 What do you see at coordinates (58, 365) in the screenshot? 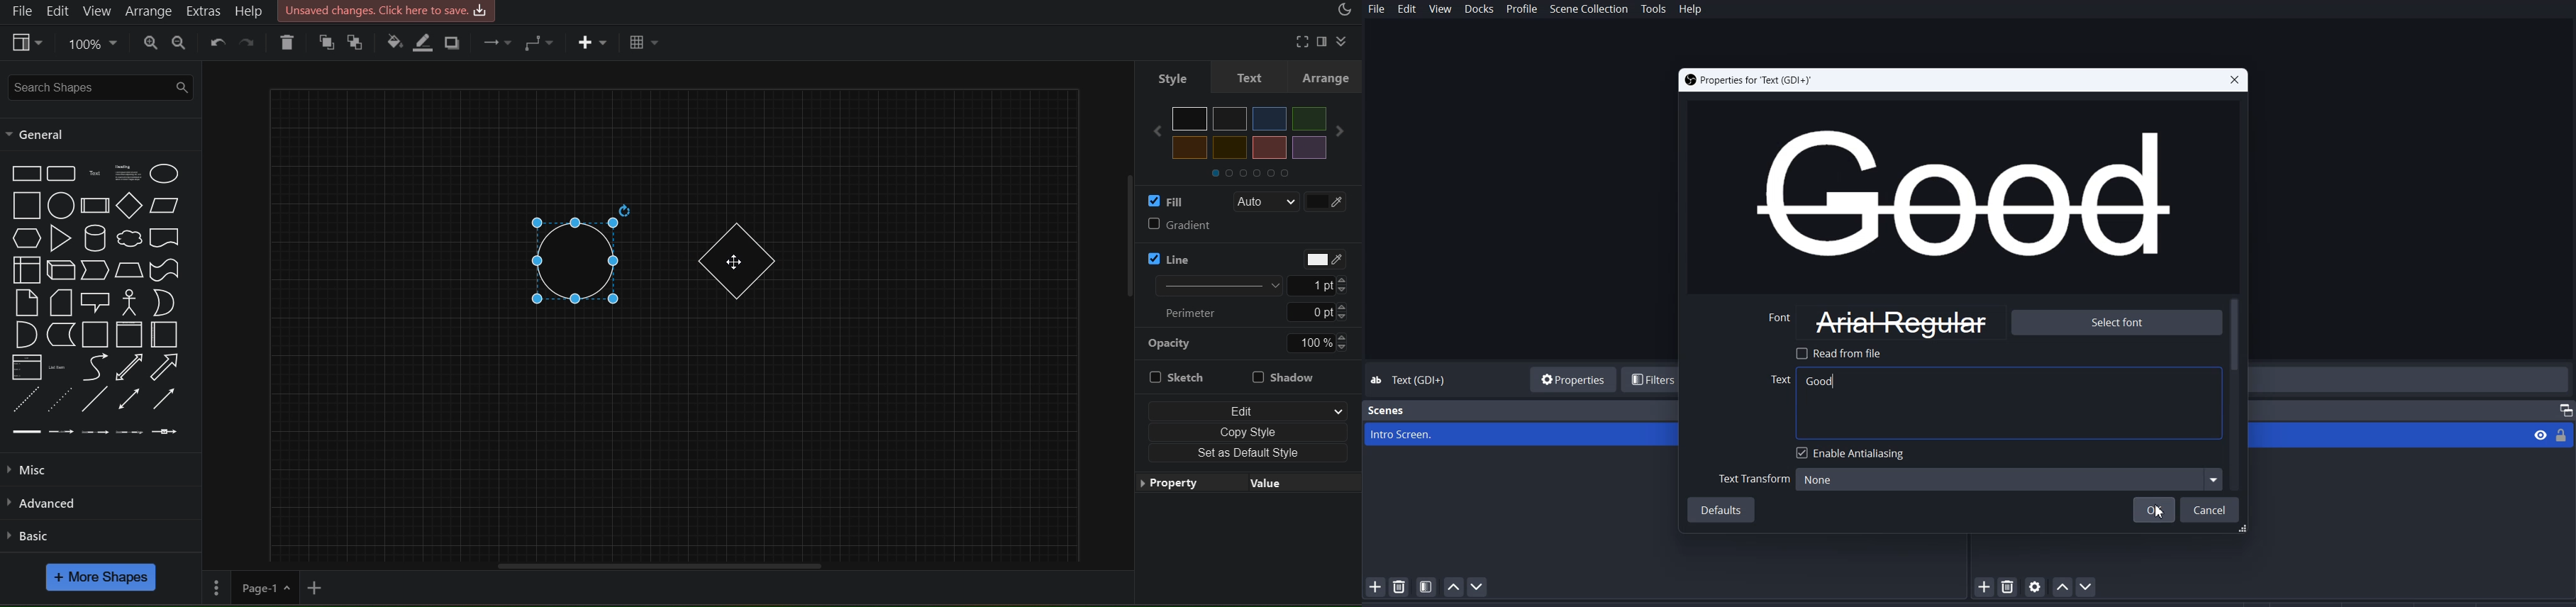
I see `List Item` at bounding box center [58, 365].